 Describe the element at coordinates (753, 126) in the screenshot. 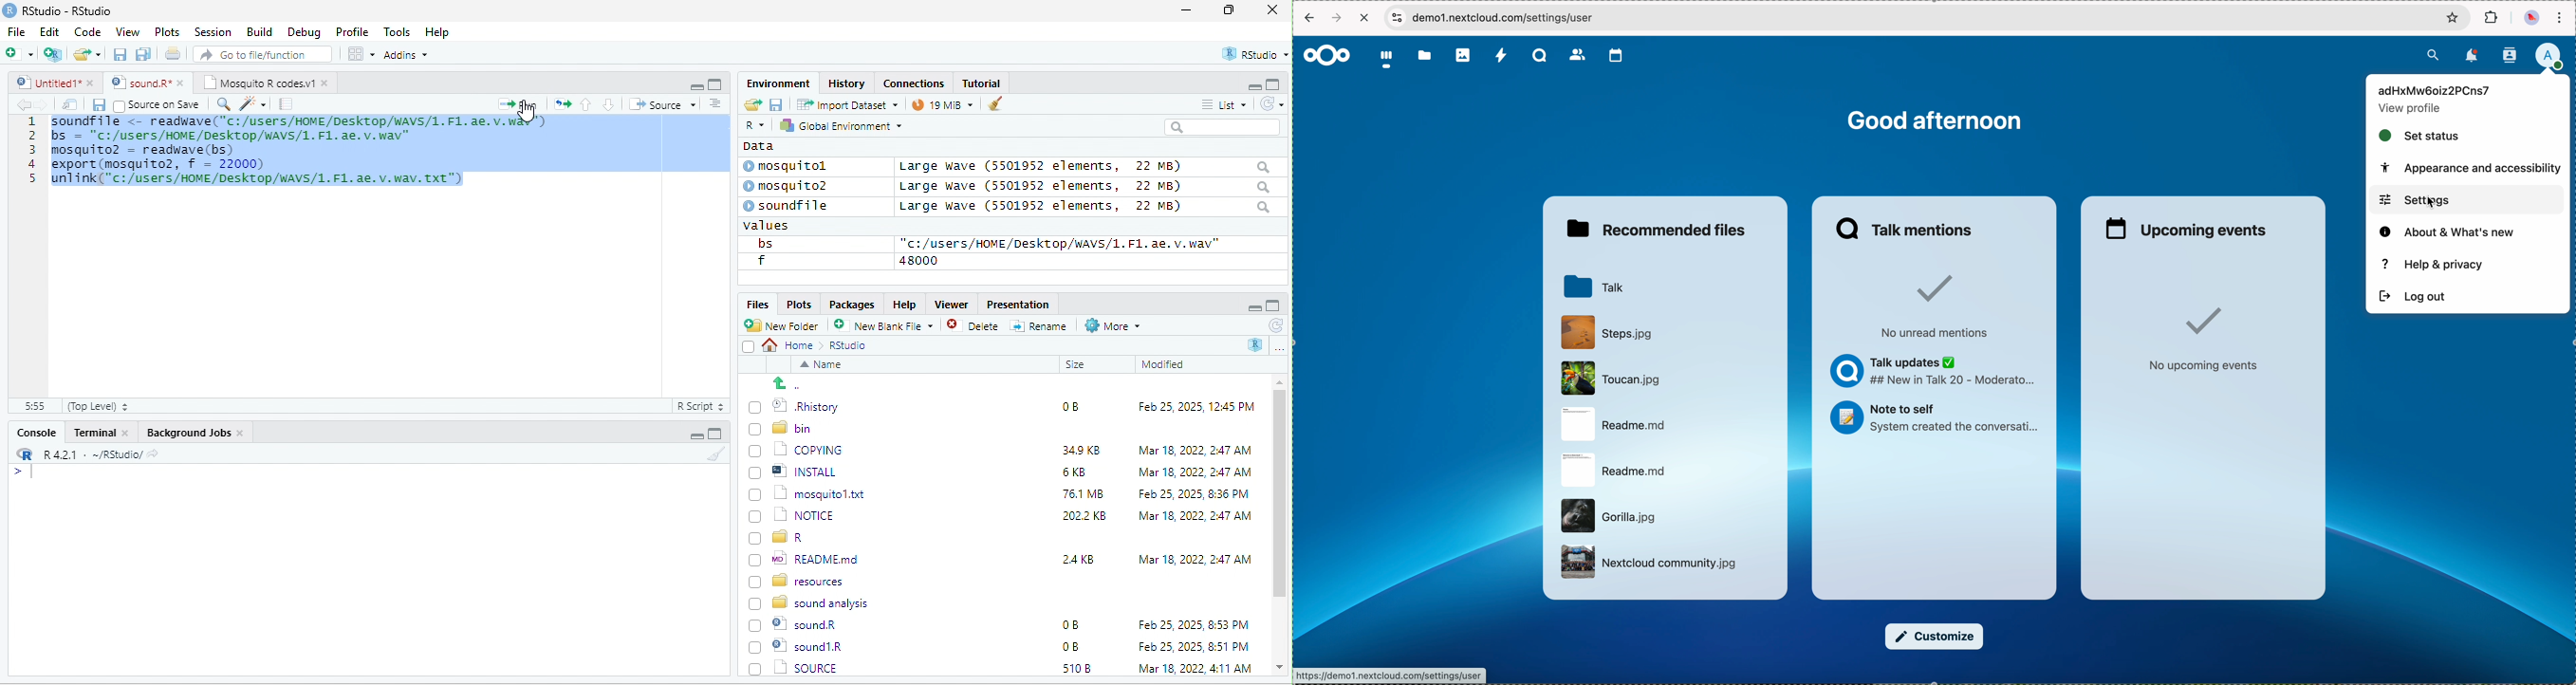

I see `R` at that location.